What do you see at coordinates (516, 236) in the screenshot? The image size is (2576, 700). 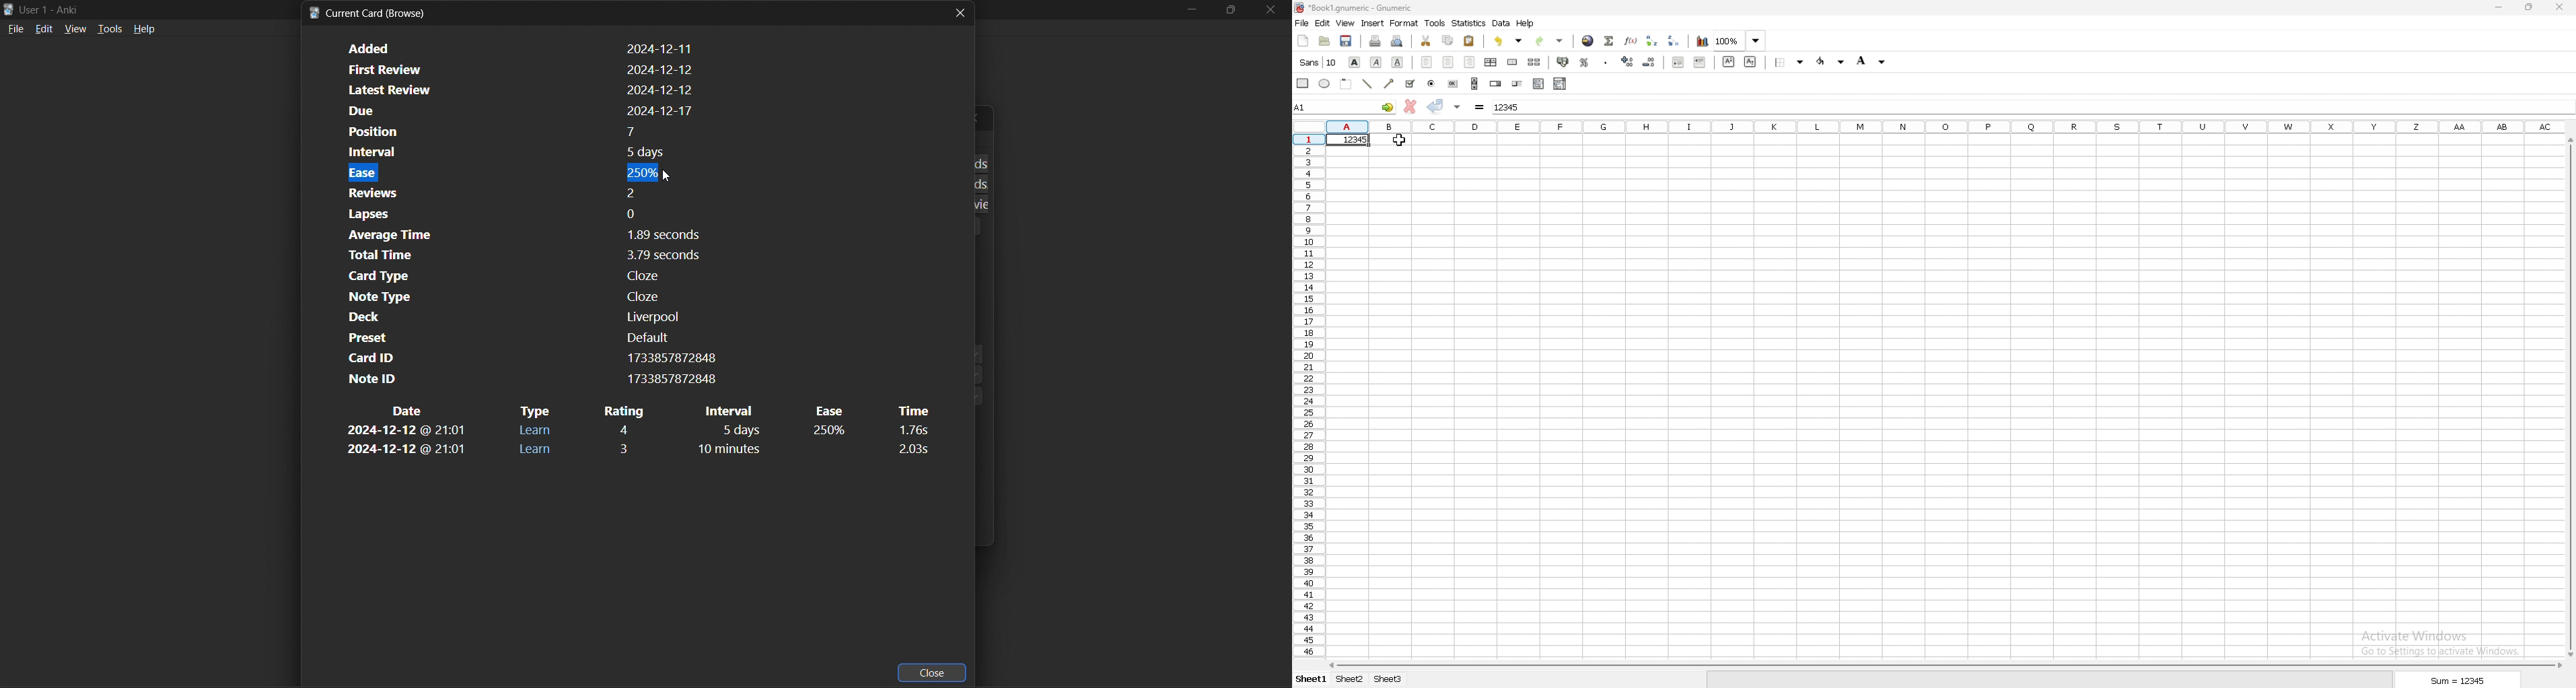 I see `card average time` at bounding box center [516, 236].